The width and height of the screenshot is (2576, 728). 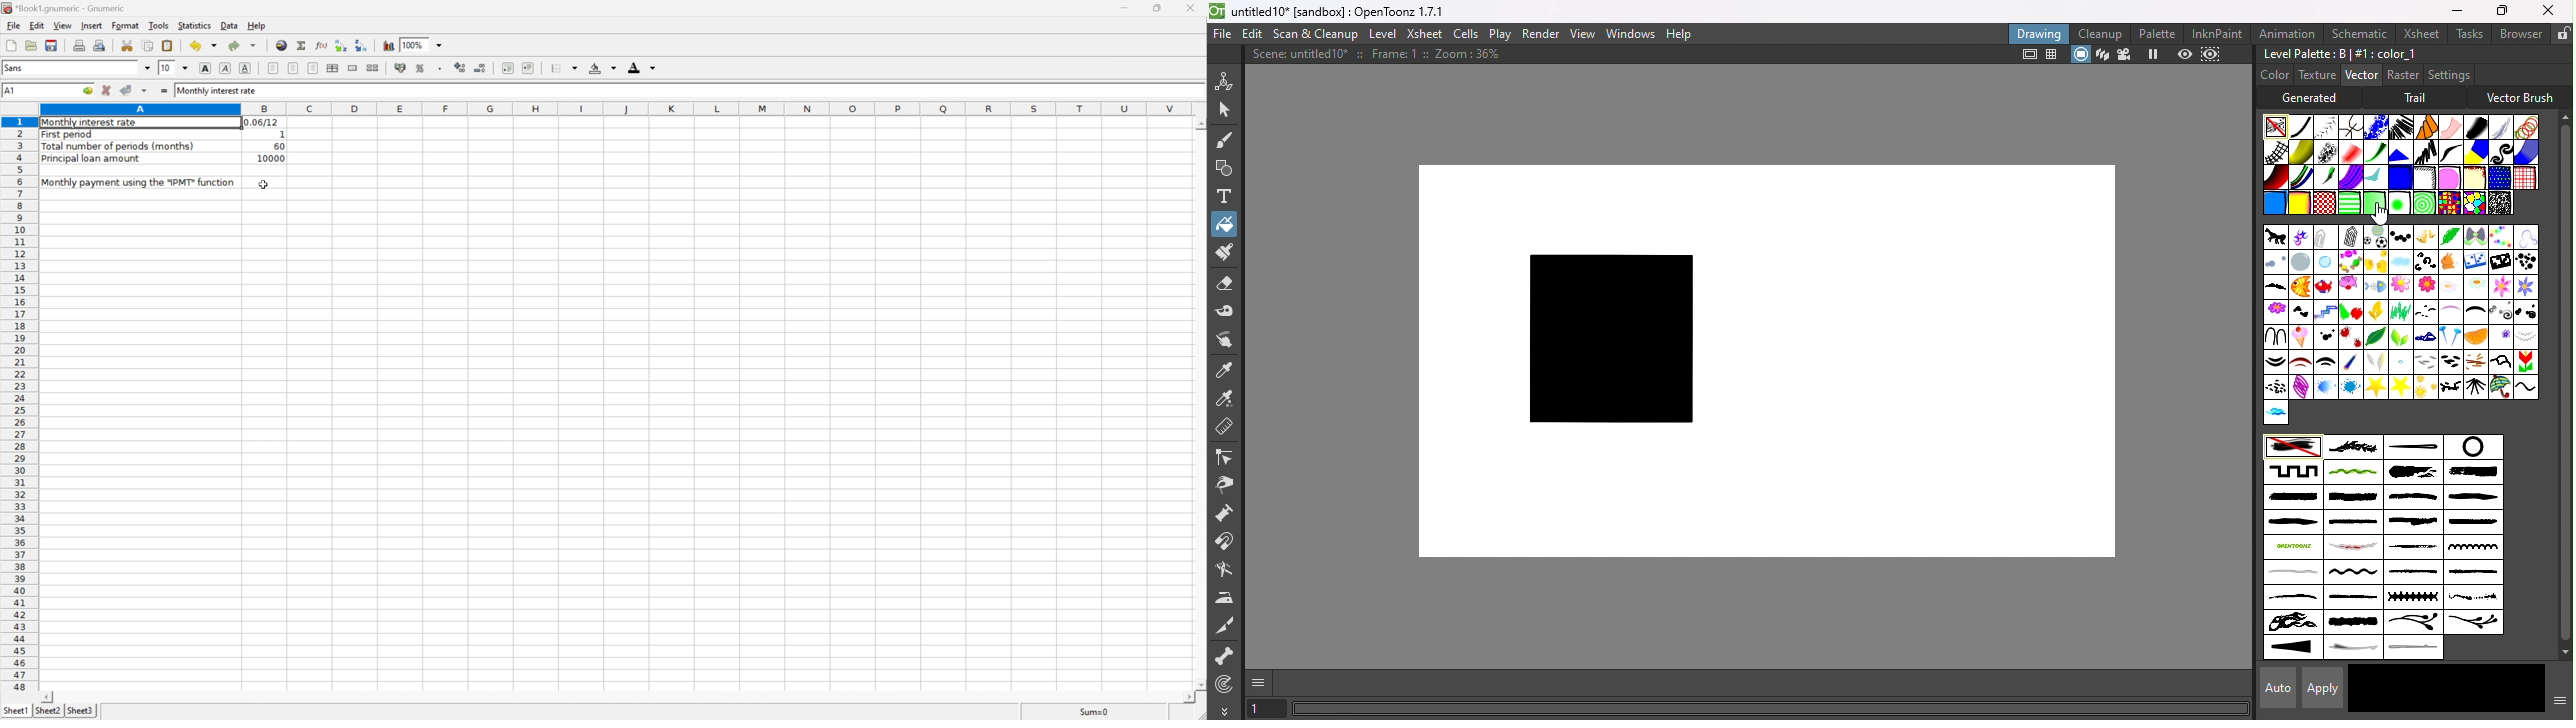 What do you see at coordinates (1224, 571) in the screenshot?
I see `Cutter tool` at bounding box center [1224, 571].